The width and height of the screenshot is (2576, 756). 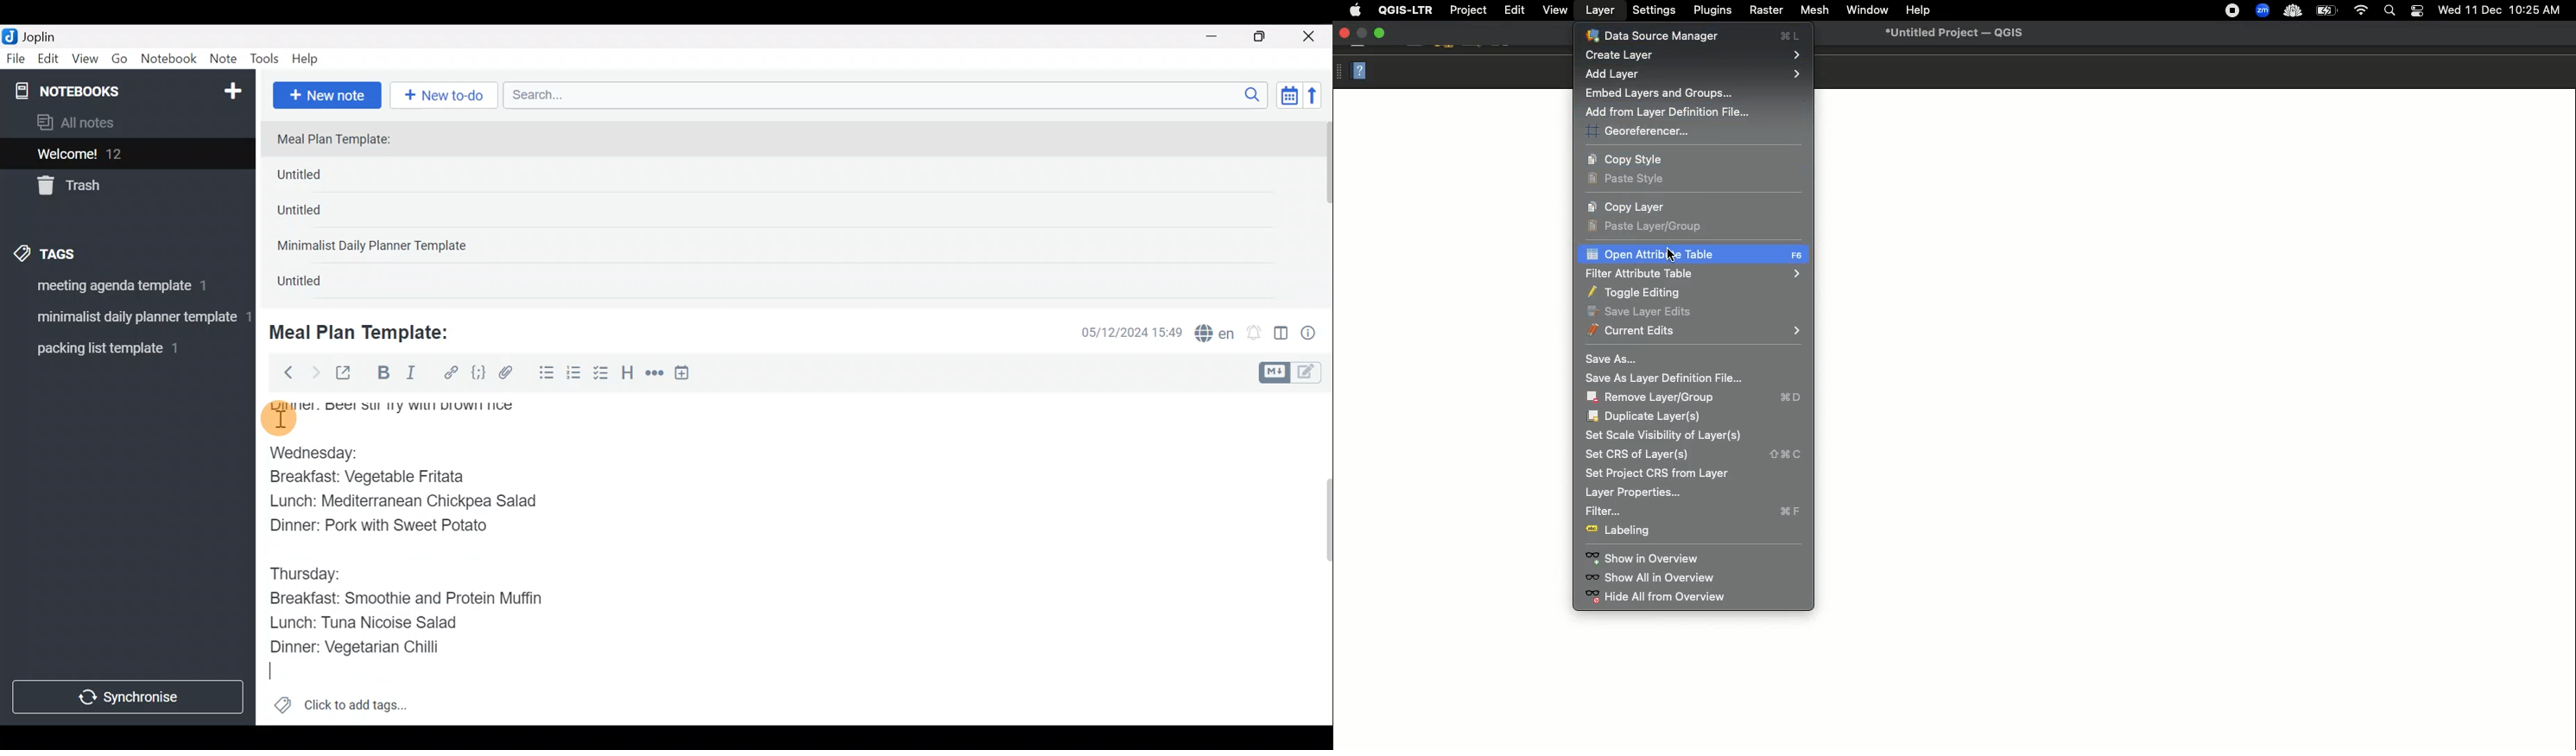 I want to click on Click to add tags, so click(x=340, y=710).